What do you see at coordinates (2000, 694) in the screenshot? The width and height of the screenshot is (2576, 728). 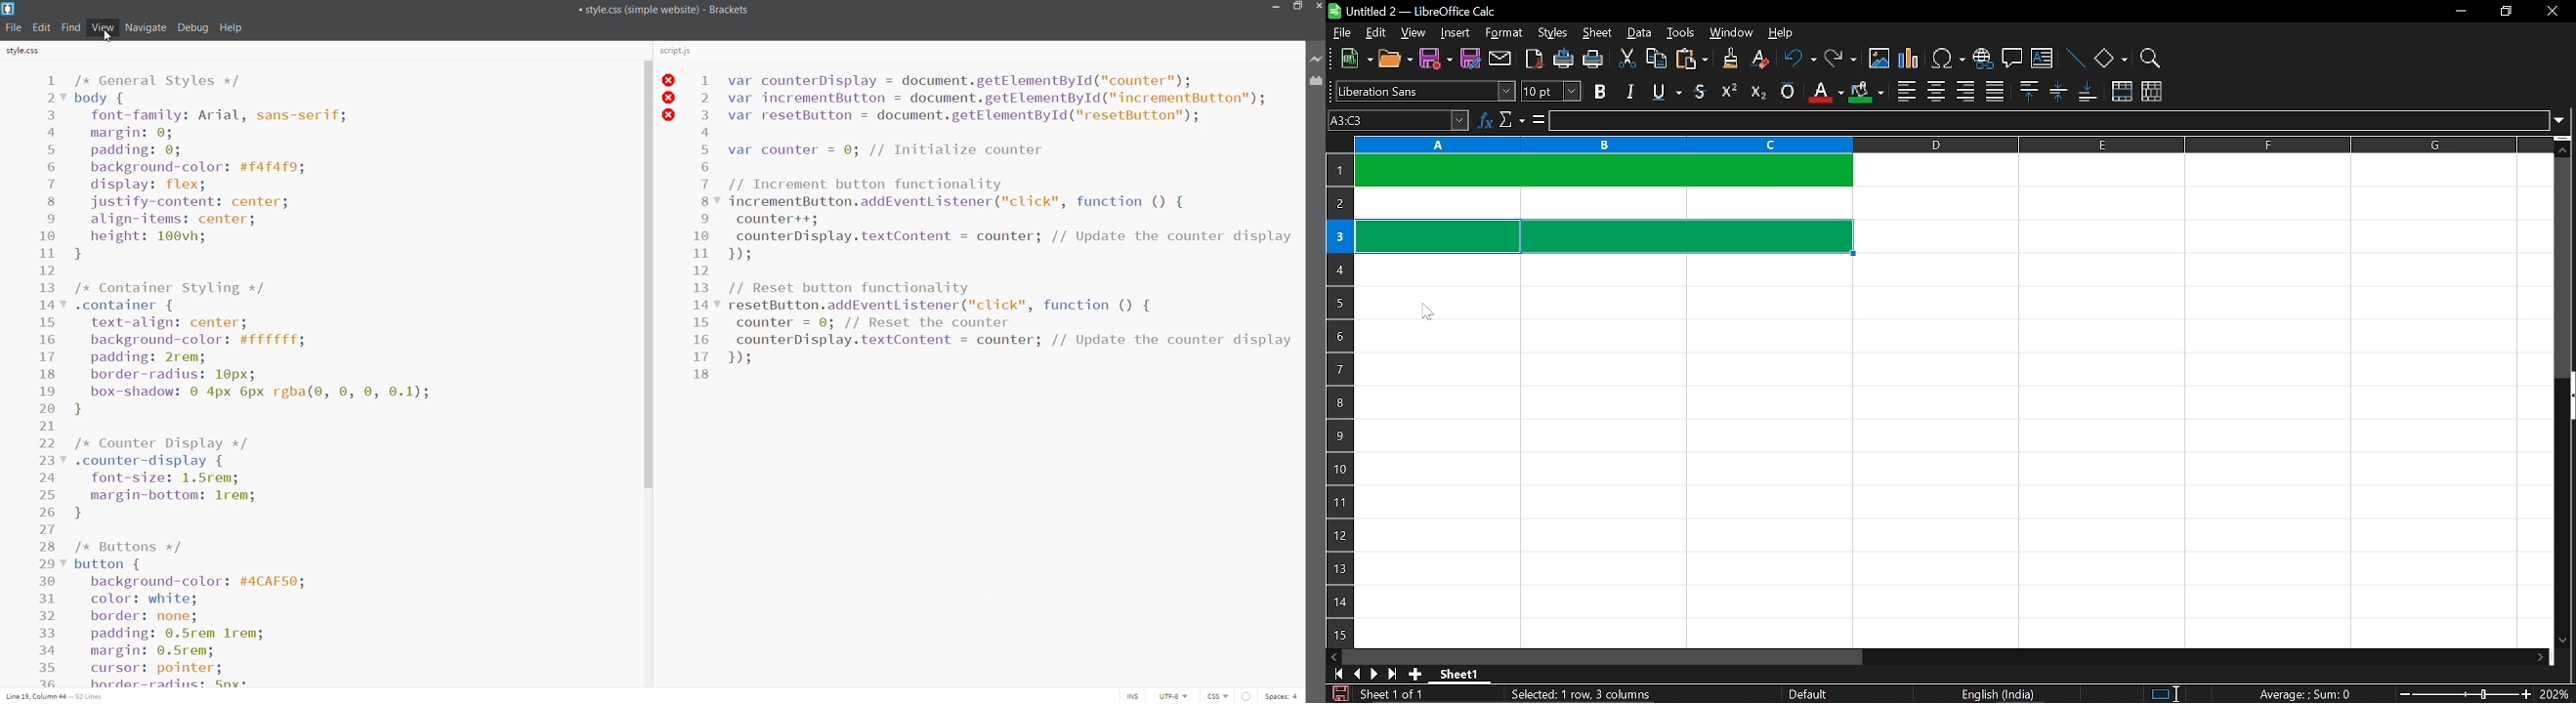 I see `English (India)` at bounding box center [2000, 694].